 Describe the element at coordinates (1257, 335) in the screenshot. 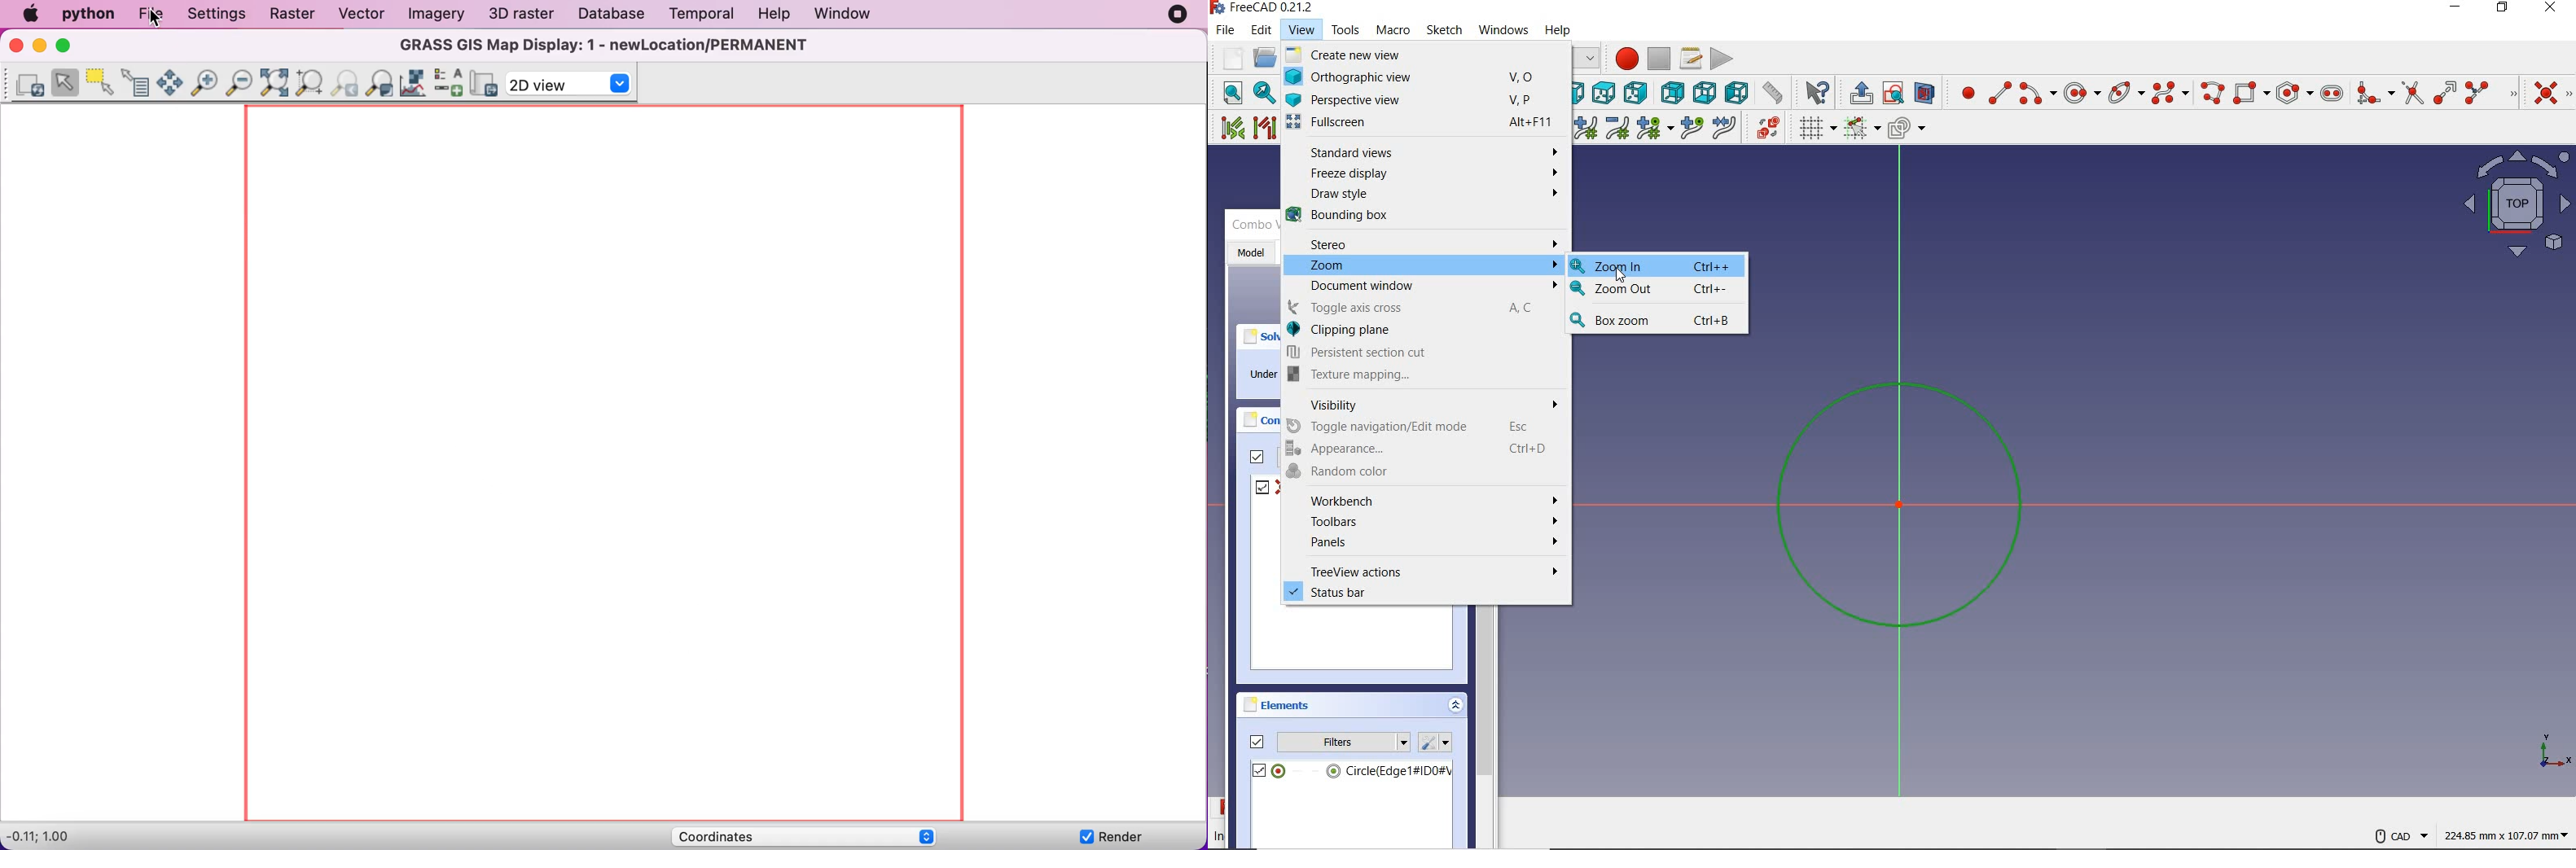

I see `solver messages` at that location.